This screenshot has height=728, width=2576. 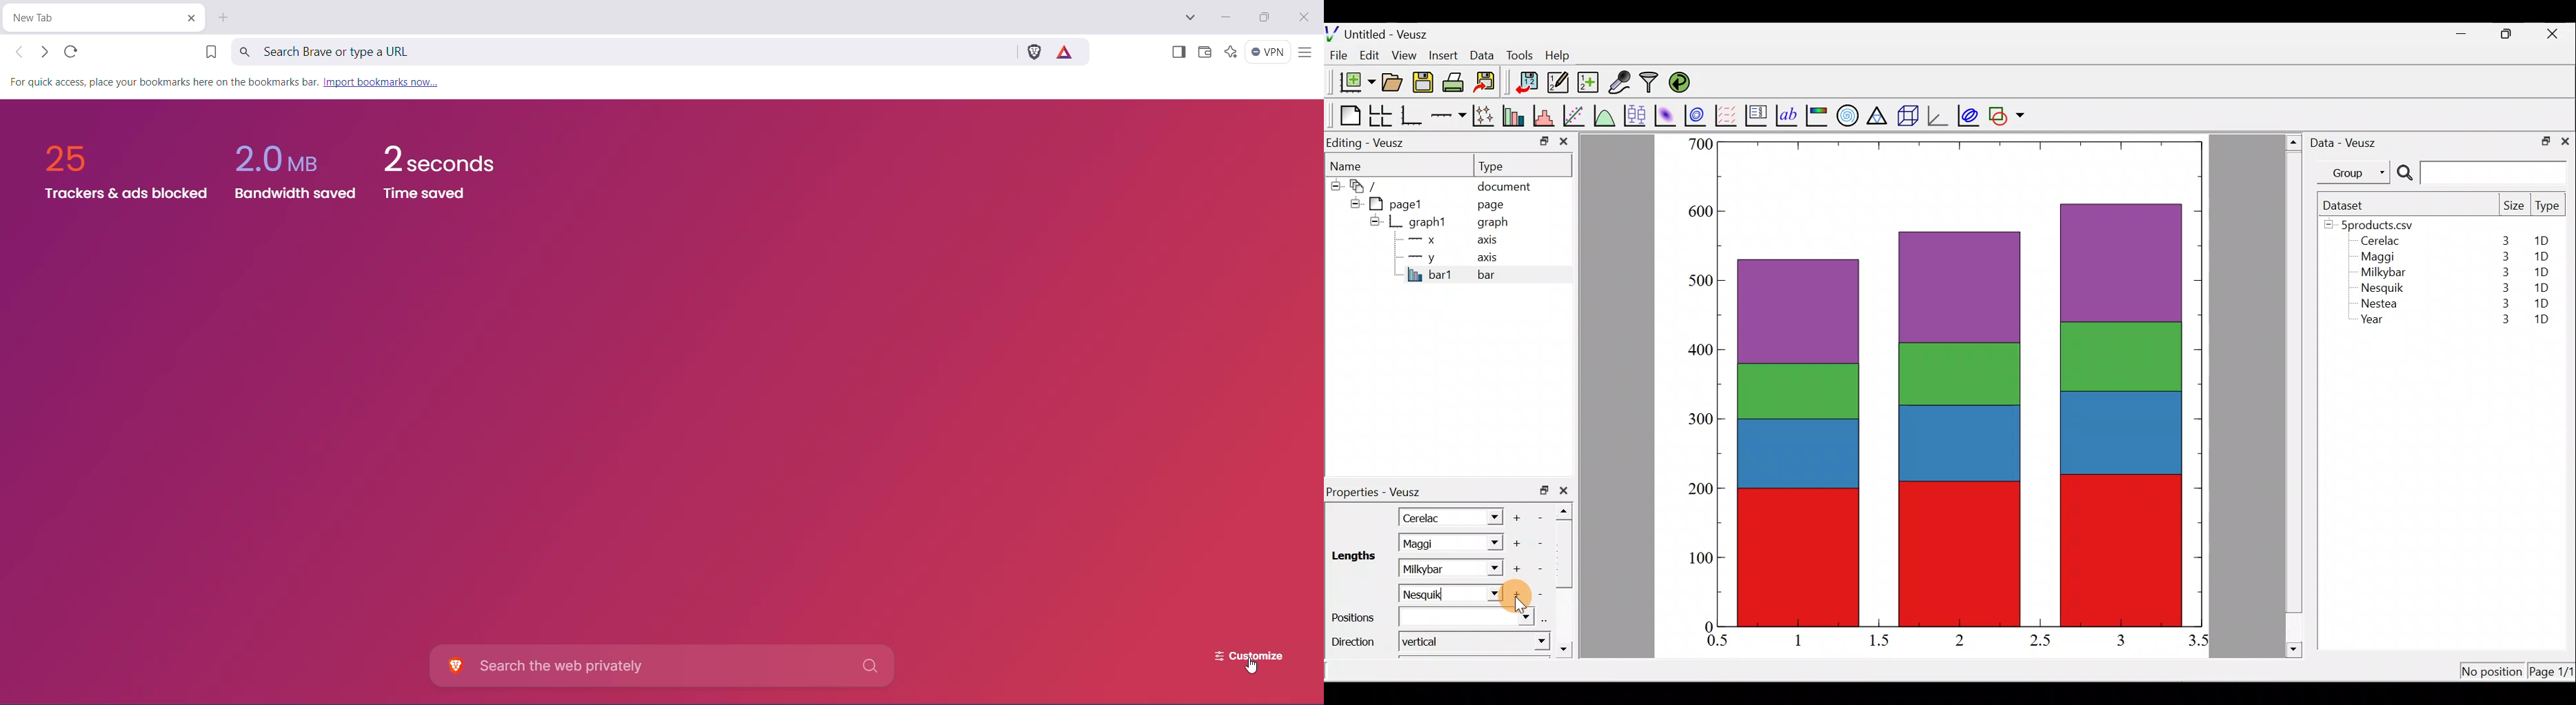 I want to click on Customize and control Brave, so click(x=1305, y=53).